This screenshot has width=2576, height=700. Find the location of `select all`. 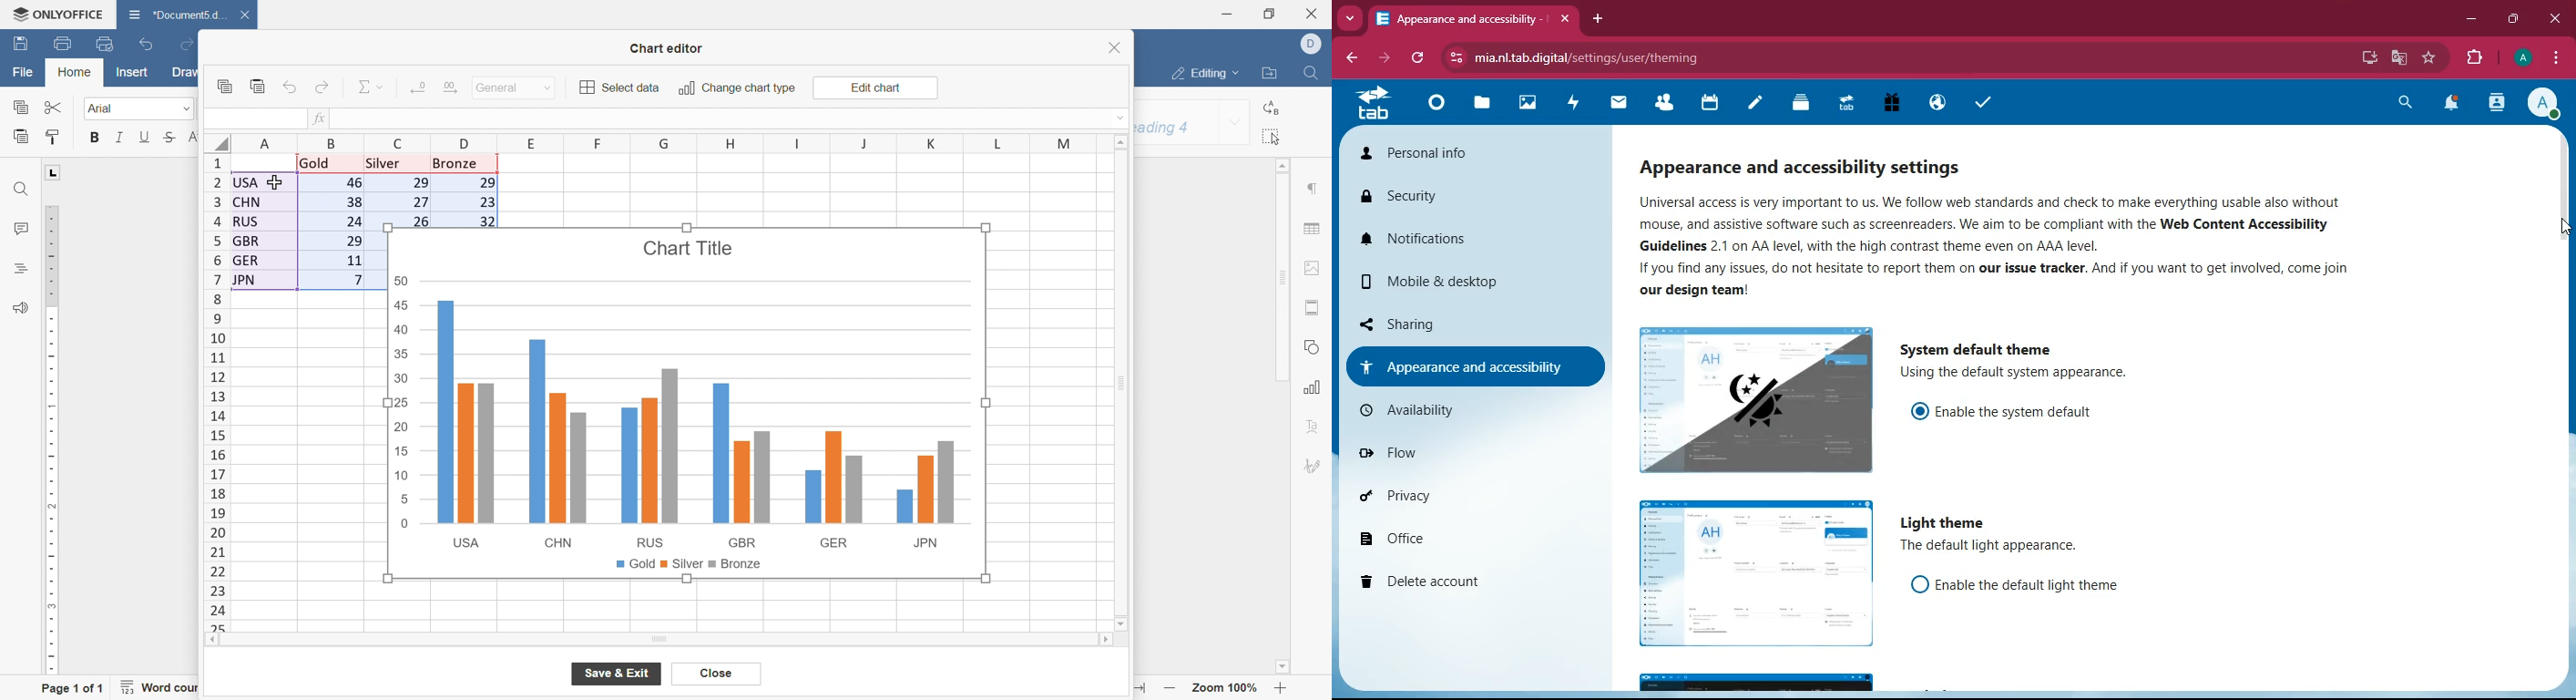

select all is located at coordinates (1274, 137).